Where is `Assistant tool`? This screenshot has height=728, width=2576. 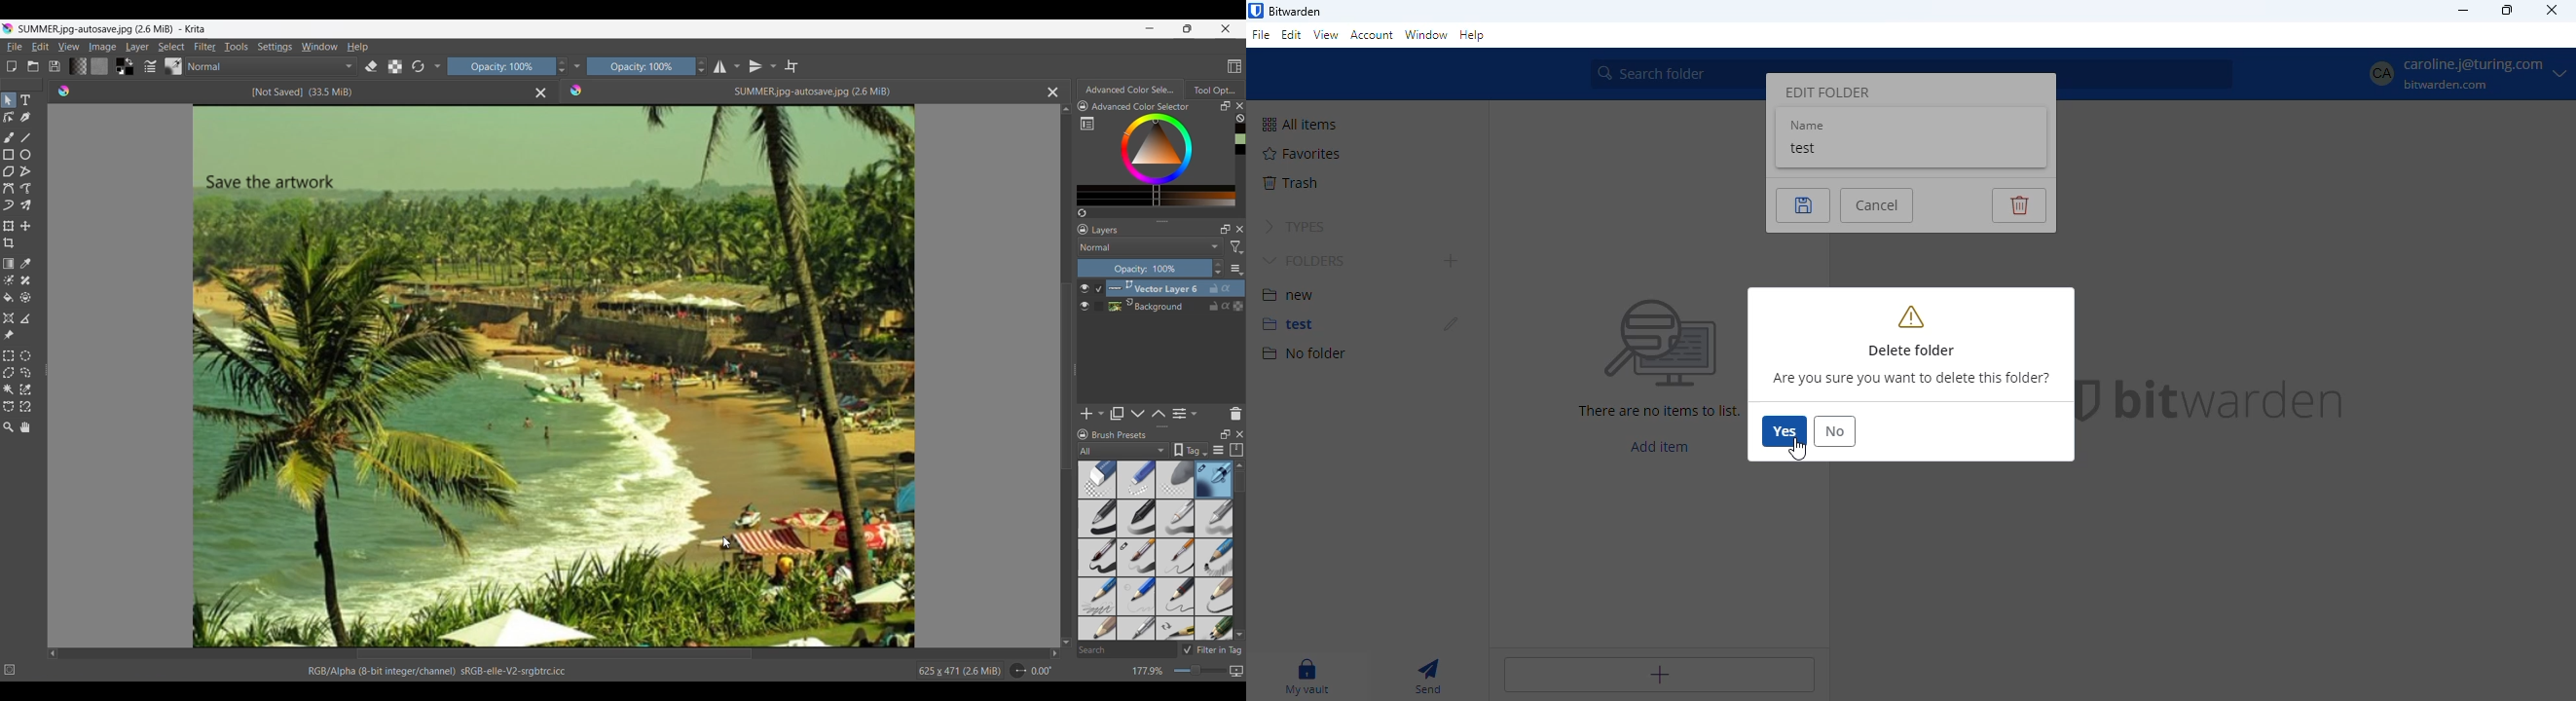
Assistant tool is located at coordinates (9, 319).